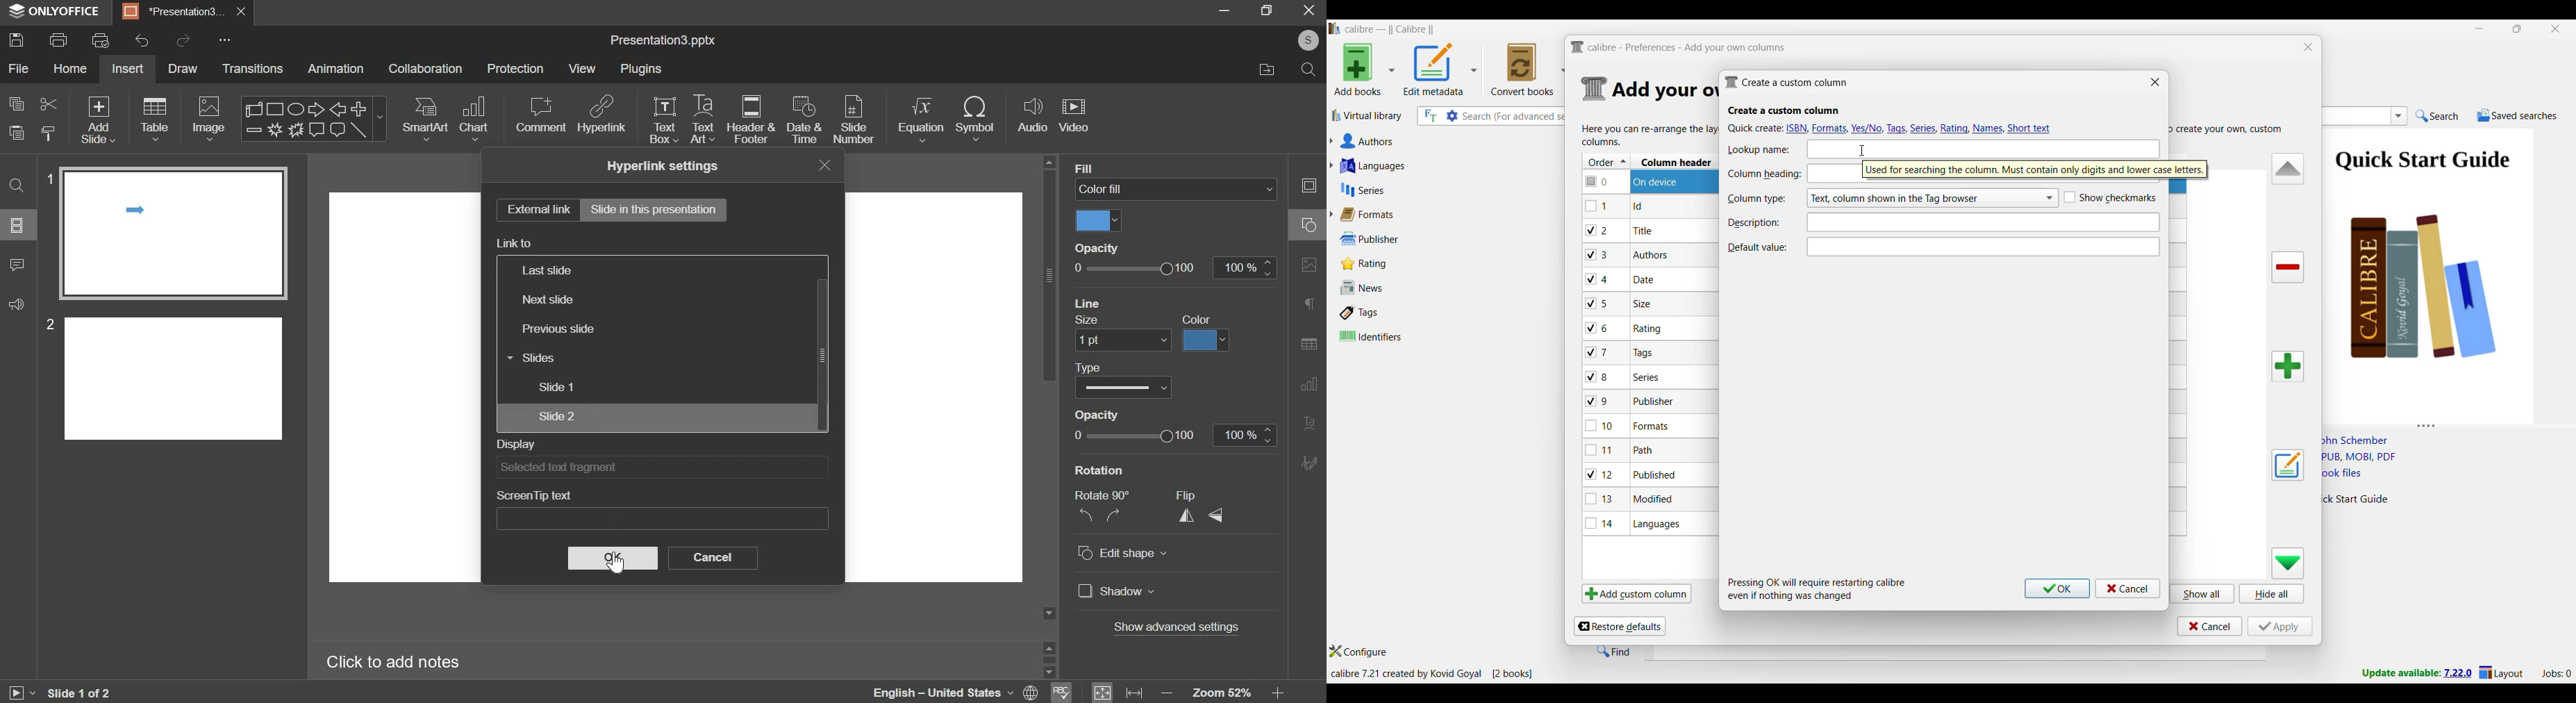  Describe the element at coordinates (2288, 465) in the screenshot. I see `Edit settings of a user defined column` at that location.